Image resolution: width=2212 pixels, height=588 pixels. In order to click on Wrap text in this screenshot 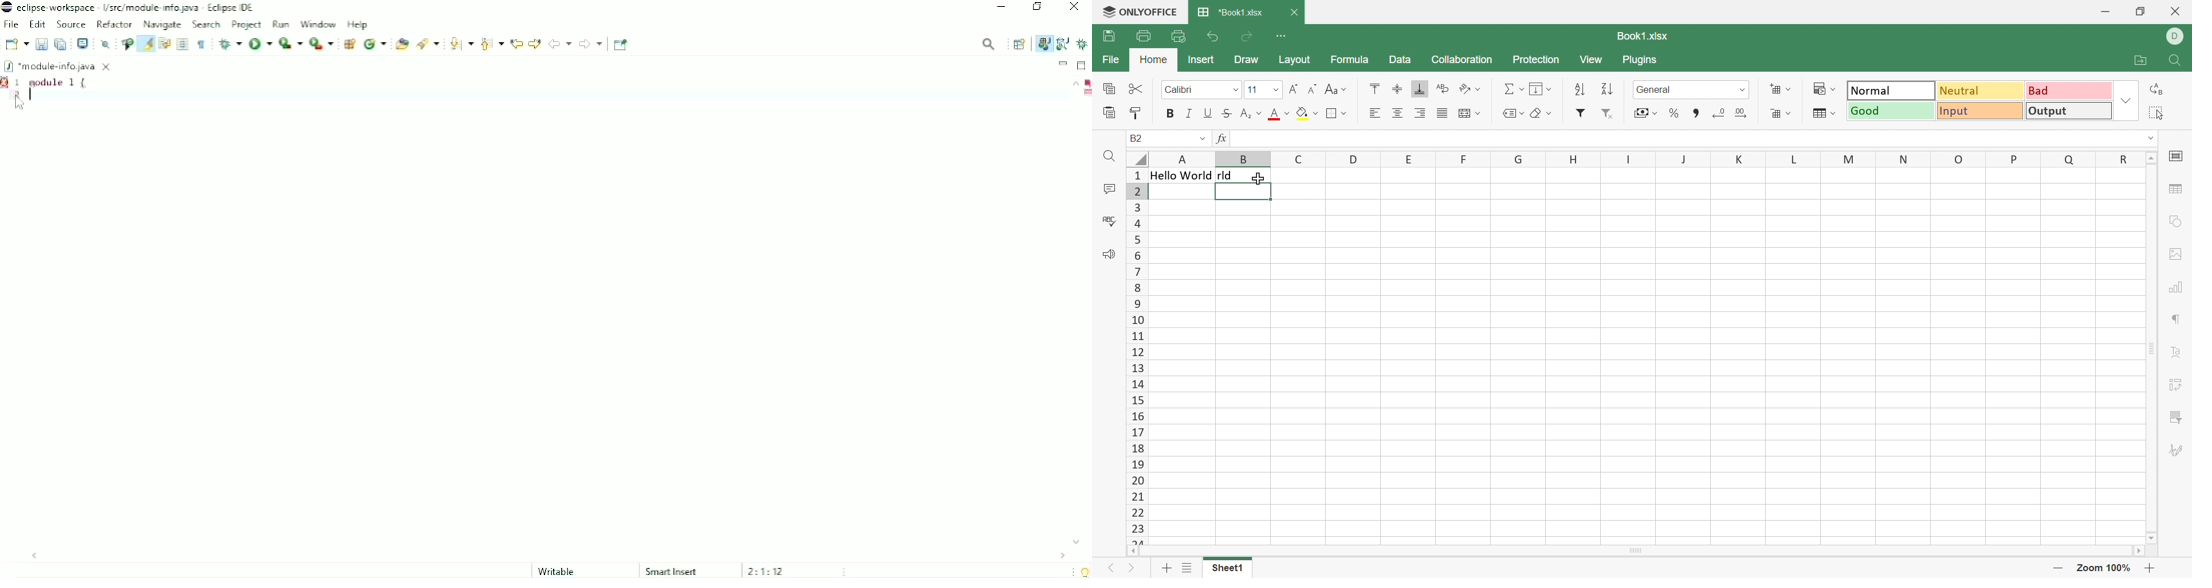, I will do `click(1469, 114)`.